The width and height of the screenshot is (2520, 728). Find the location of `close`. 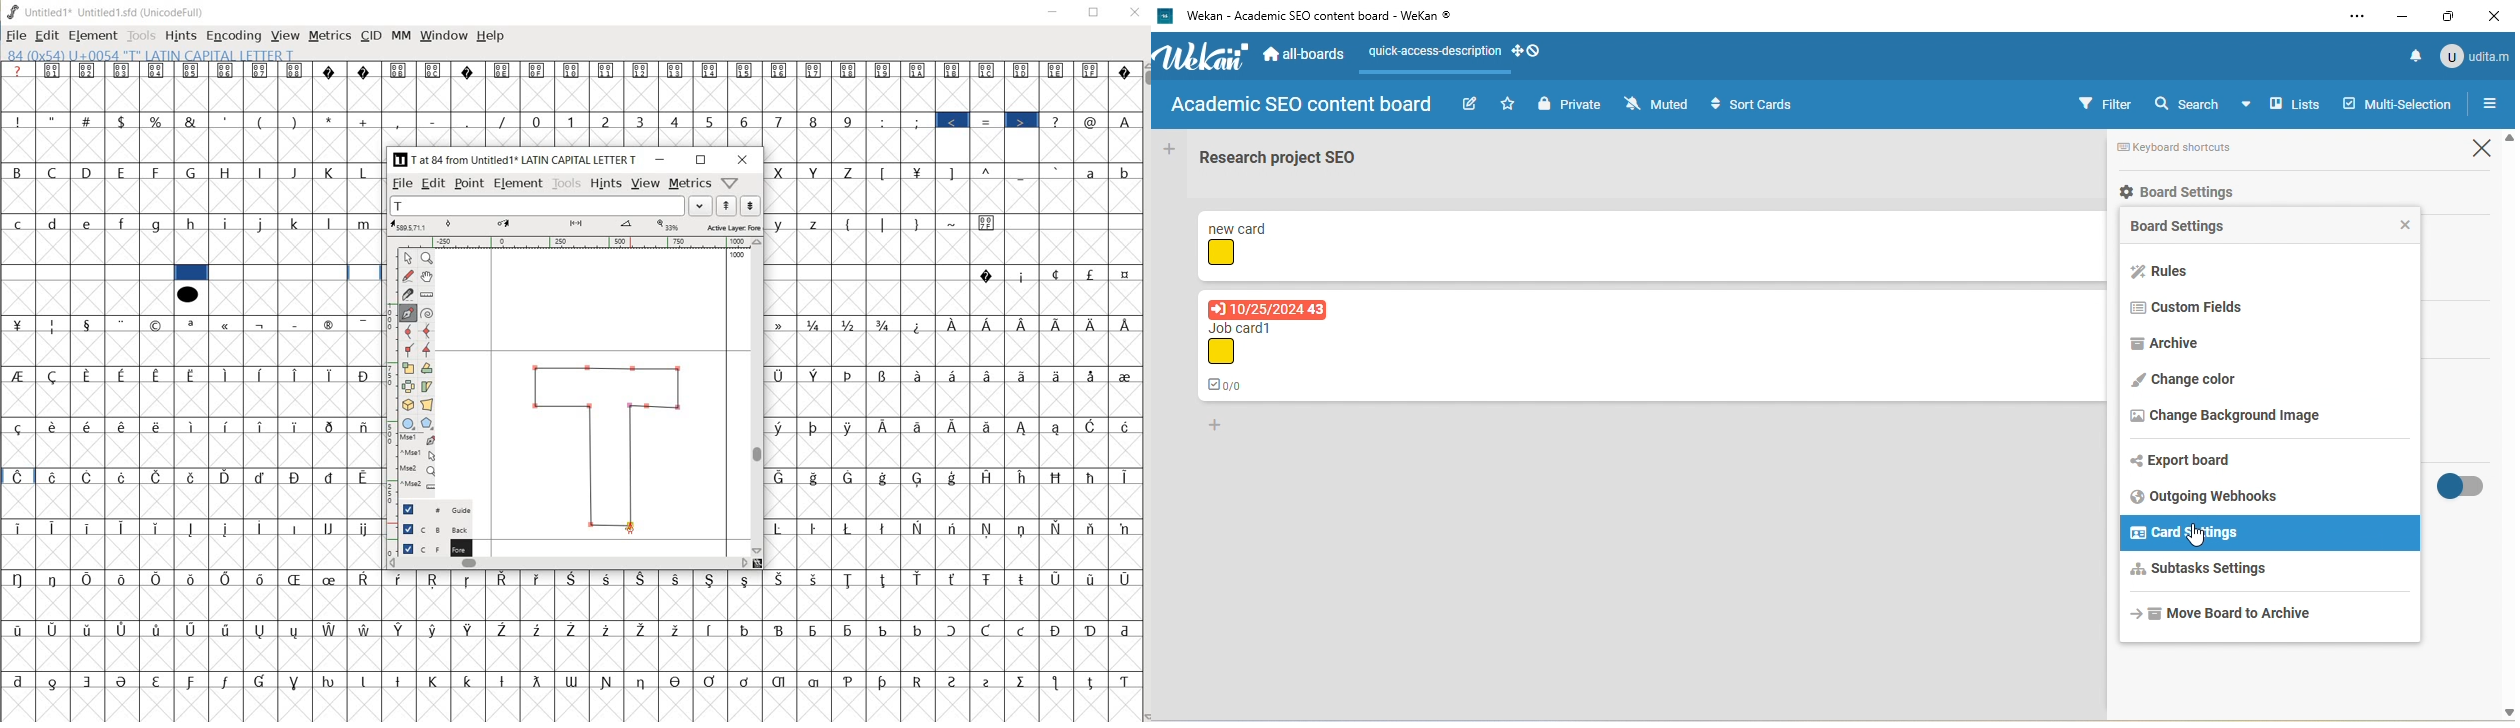

close is located at coordinates (2397, 223).